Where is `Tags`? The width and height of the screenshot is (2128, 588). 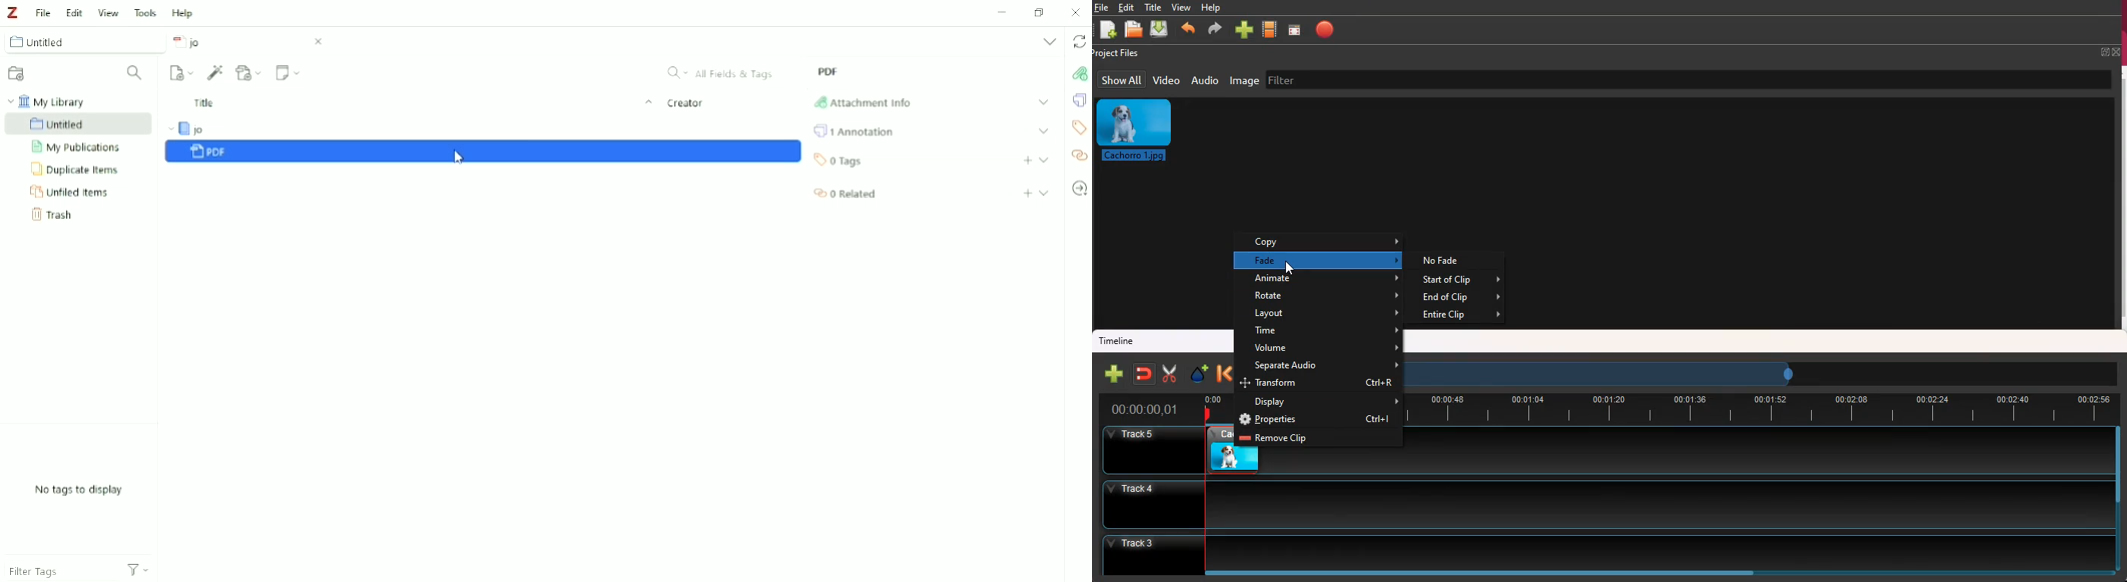
Tags is located at coordinates (1077, 128).